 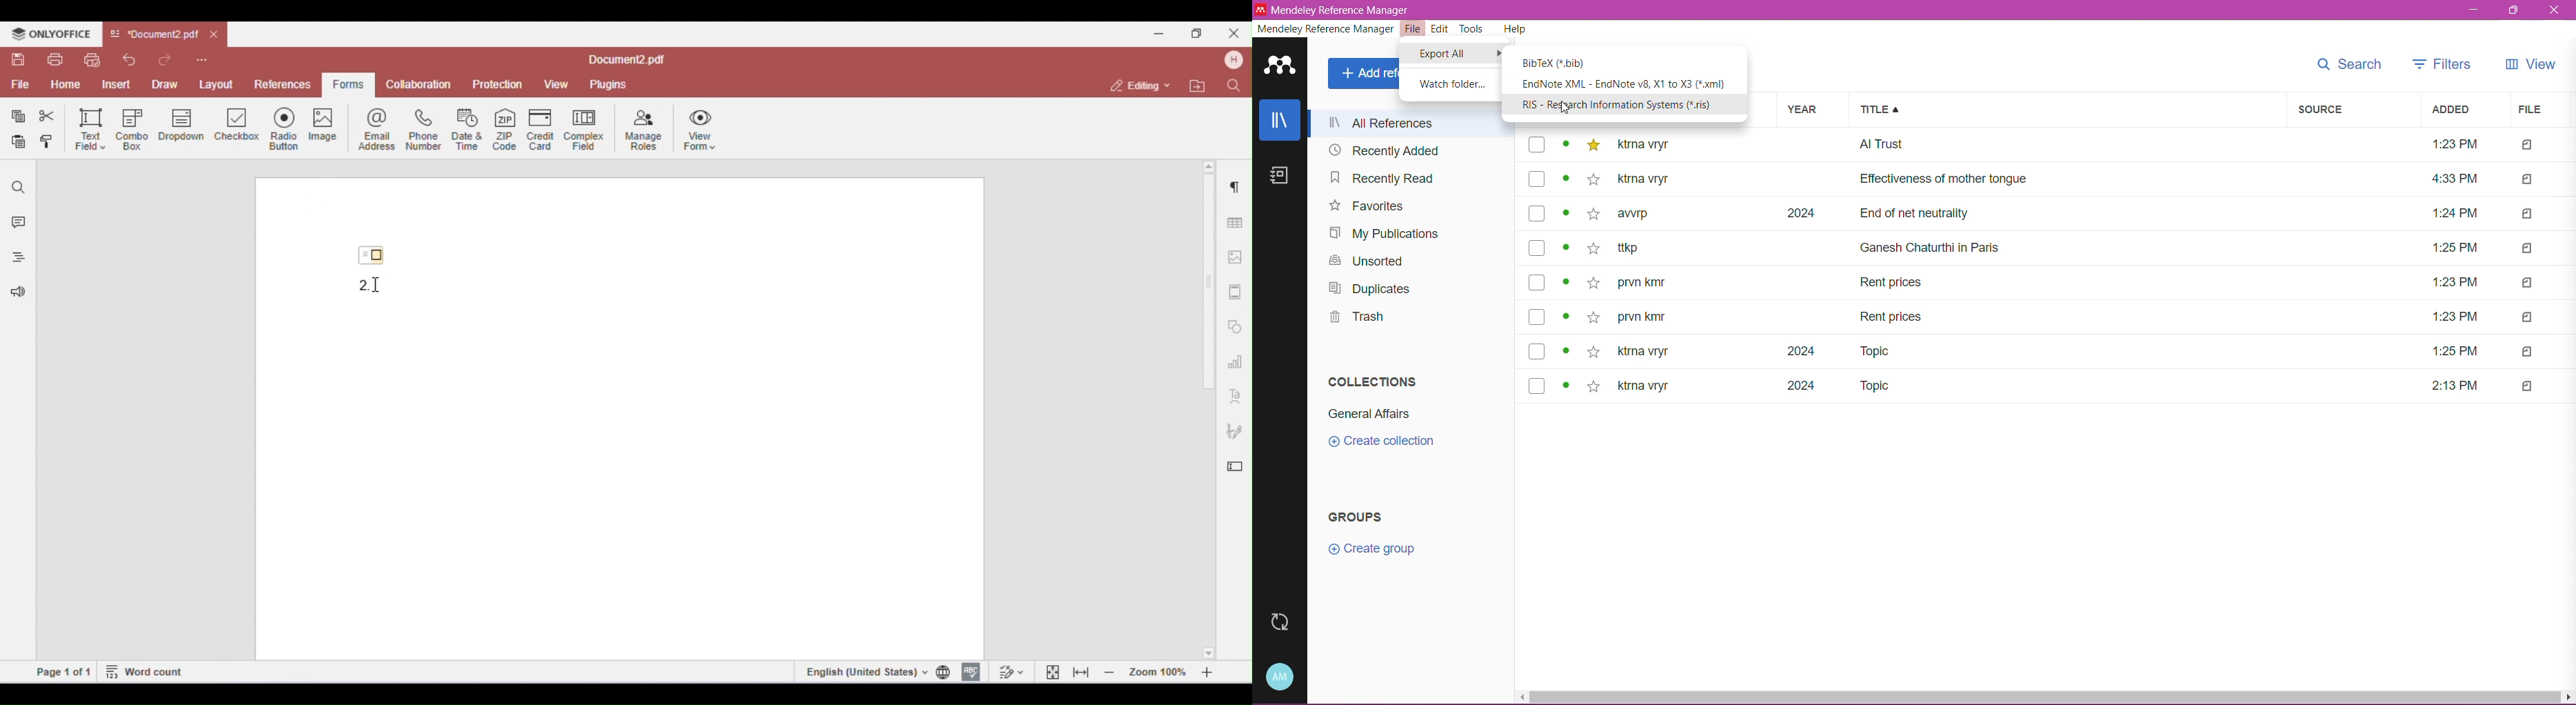 I want to click on EndNote XML - EndNote v8,X1 to X3(*.xml), so click(x=1626, y=86).